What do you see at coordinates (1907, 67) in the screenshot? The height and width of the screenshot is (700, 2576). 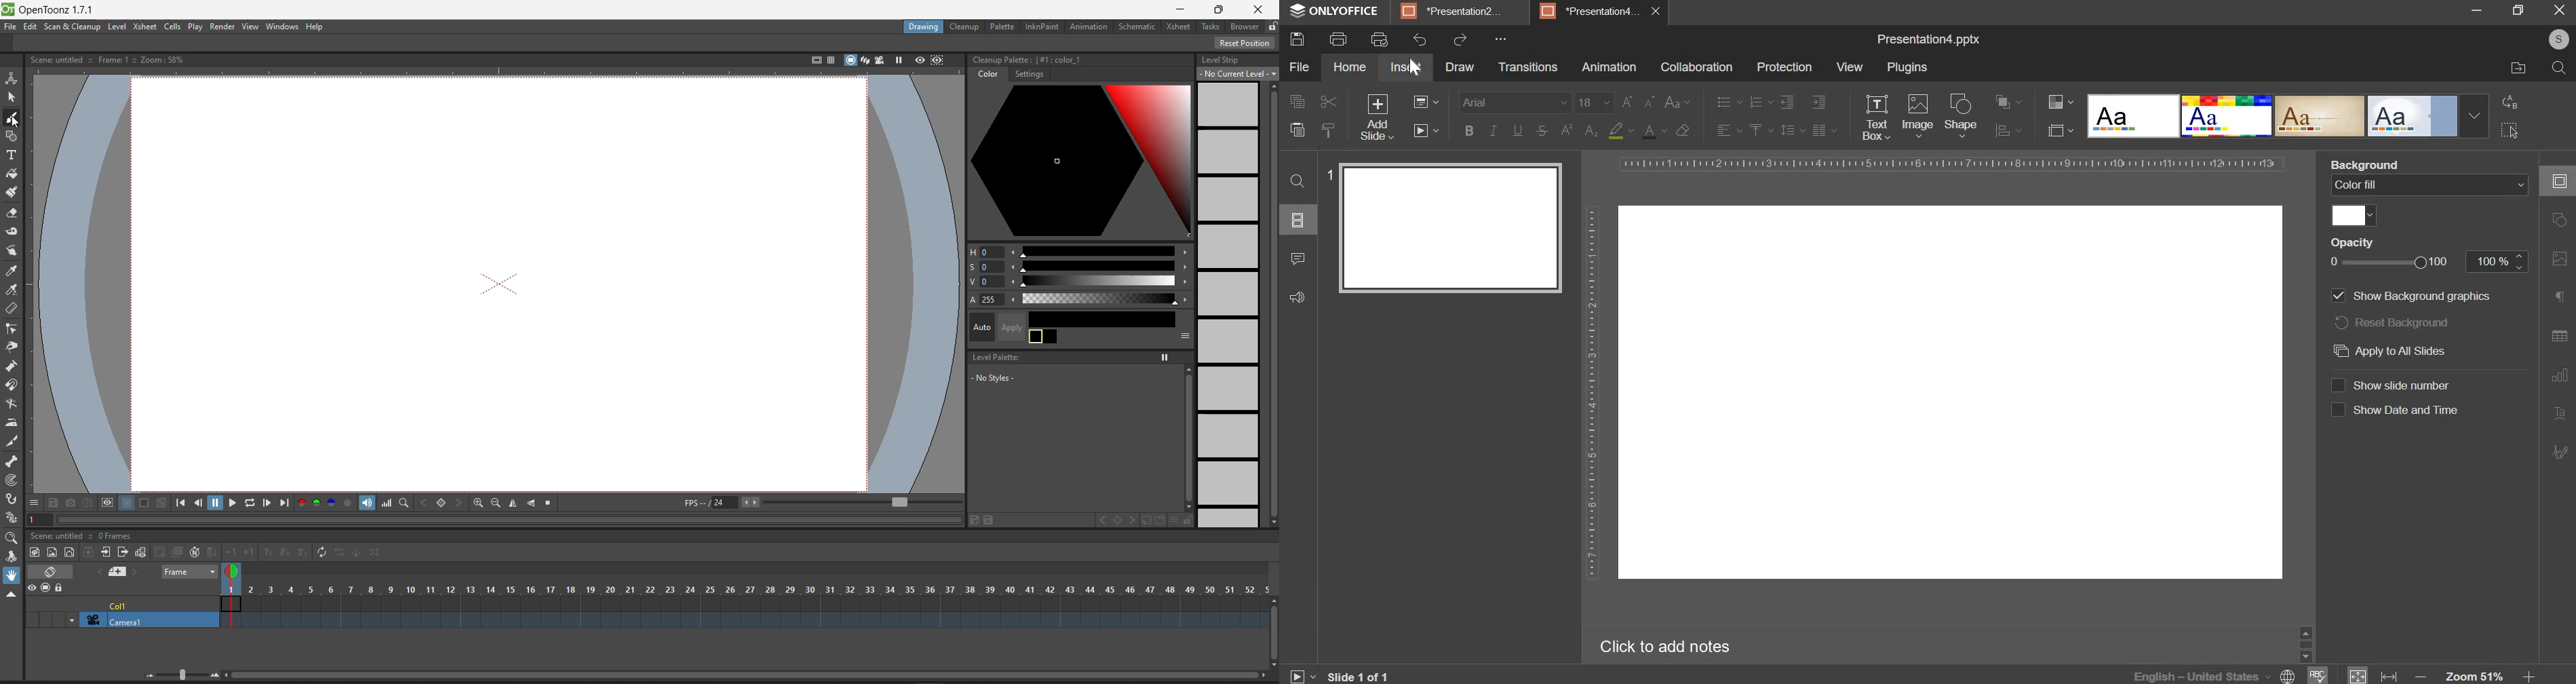 I see `plugins` at bounding box center [1907, 67].